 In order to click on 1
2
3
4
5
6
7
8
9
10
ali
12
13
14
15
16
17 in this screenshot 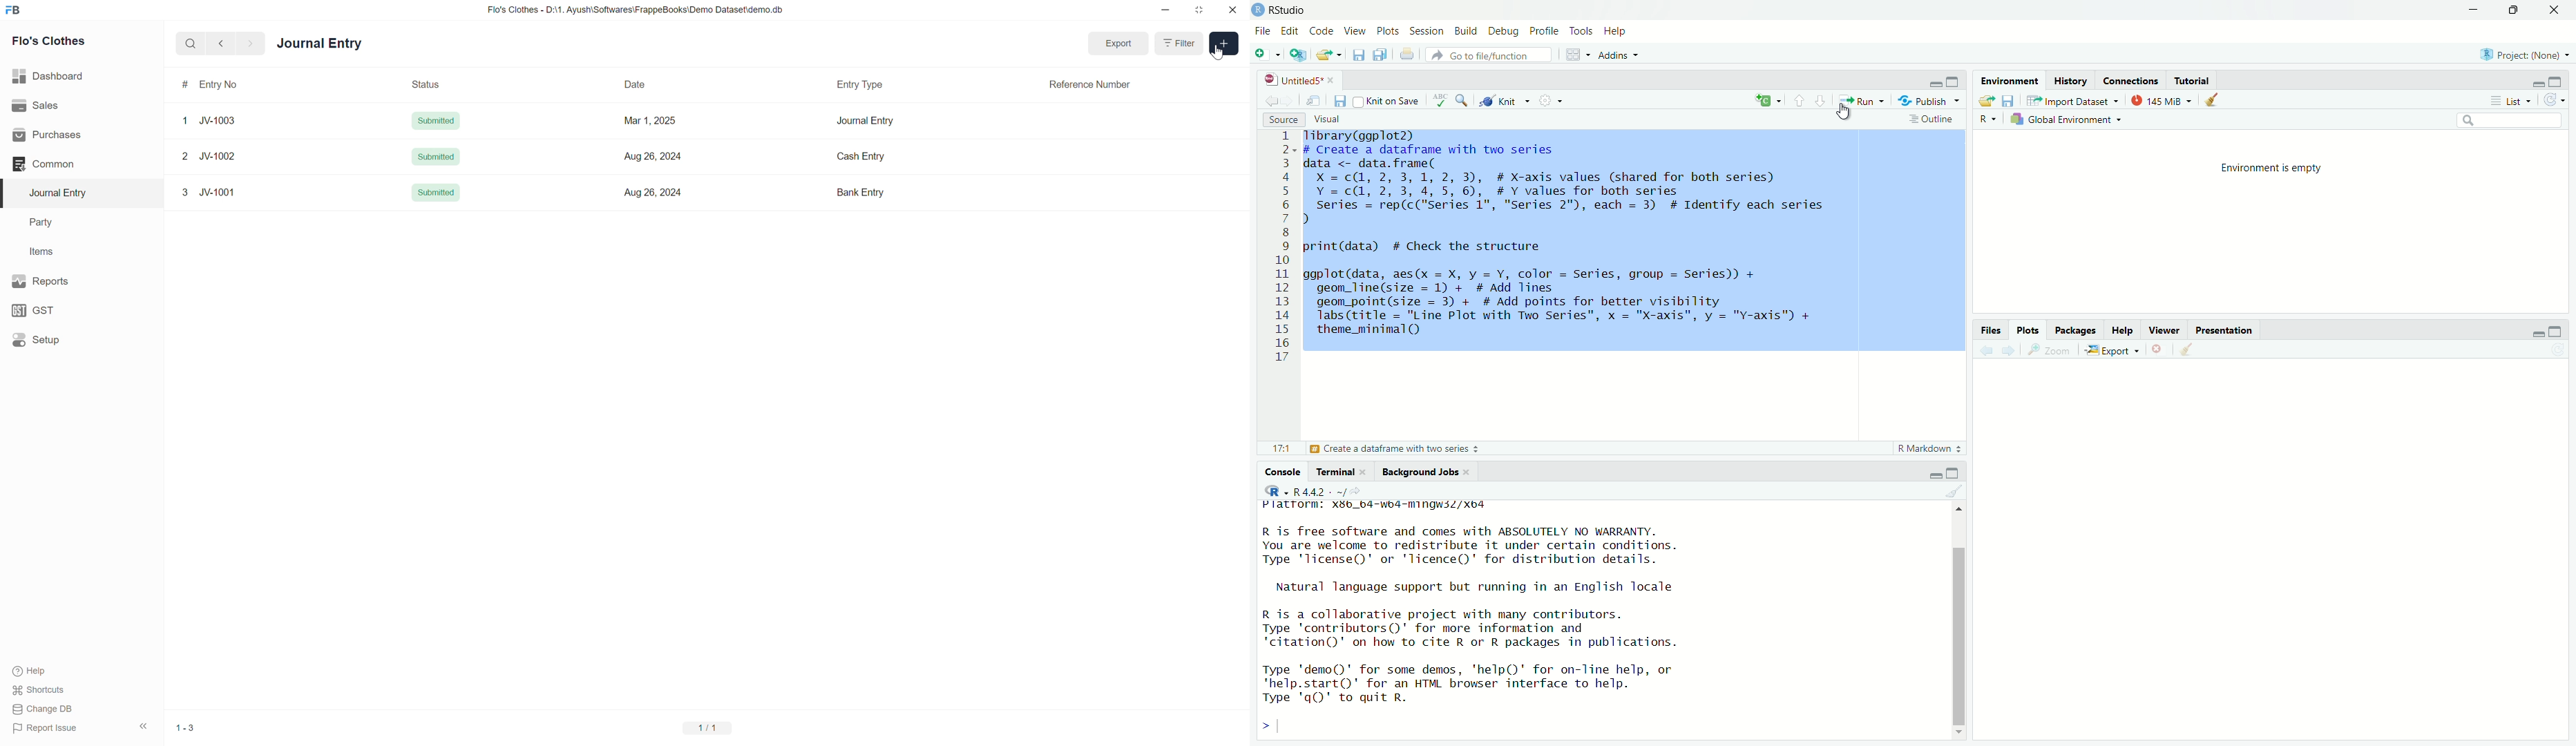, I will do `click(1284, 250)`.